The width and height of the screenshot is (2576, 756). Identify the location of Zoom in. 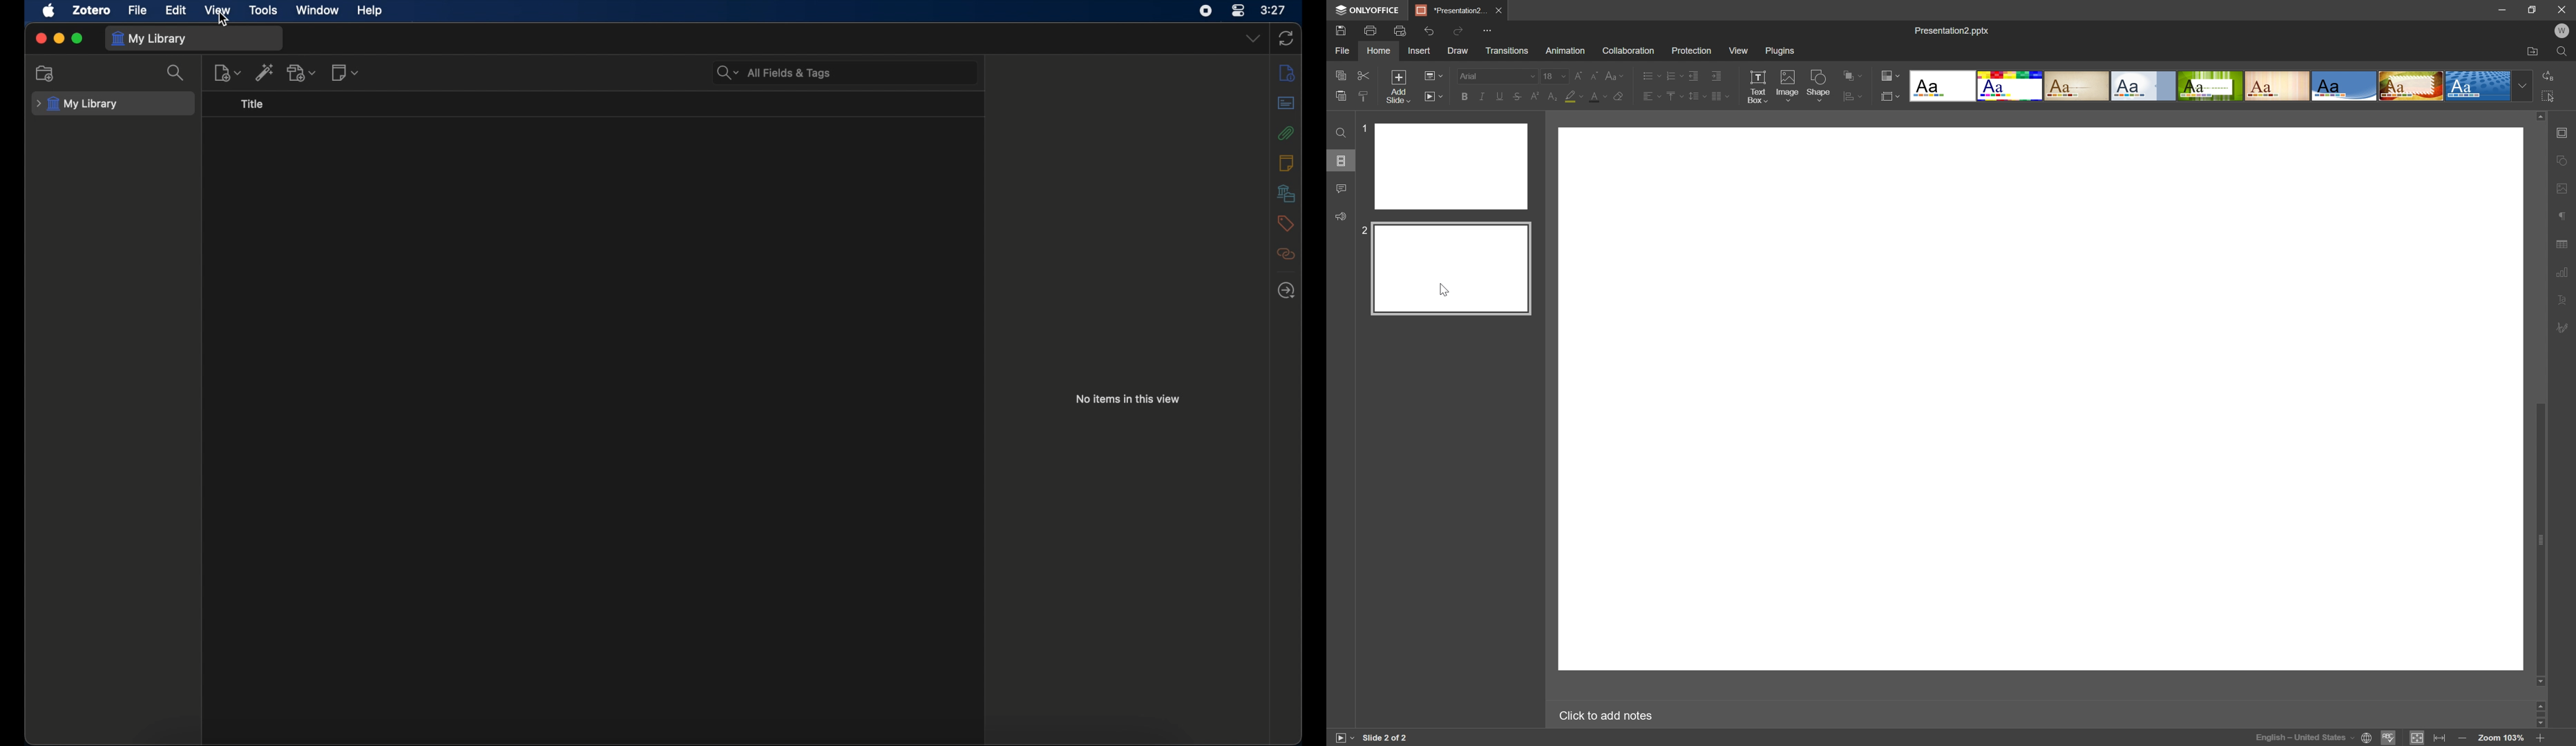
(2541, 737).